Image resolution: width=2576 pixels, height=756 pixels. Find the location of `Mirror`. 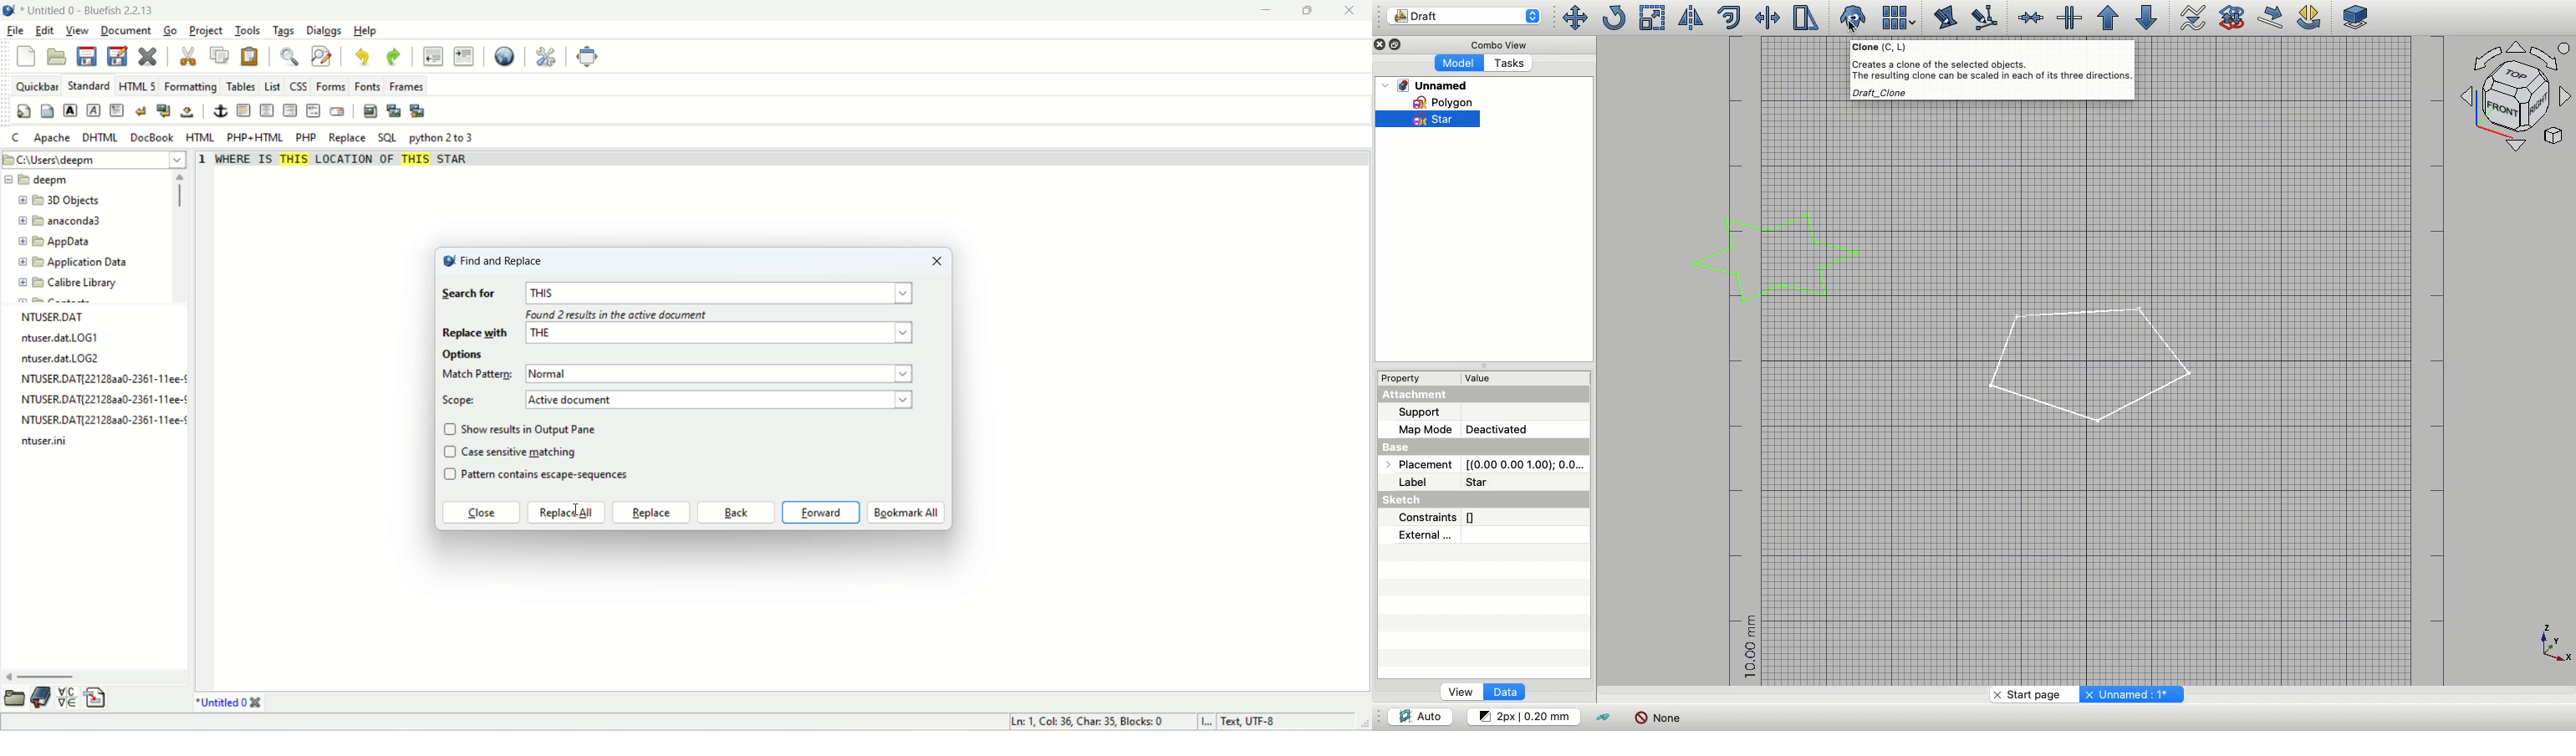

Mirror is located at coordinates (1689, 18).